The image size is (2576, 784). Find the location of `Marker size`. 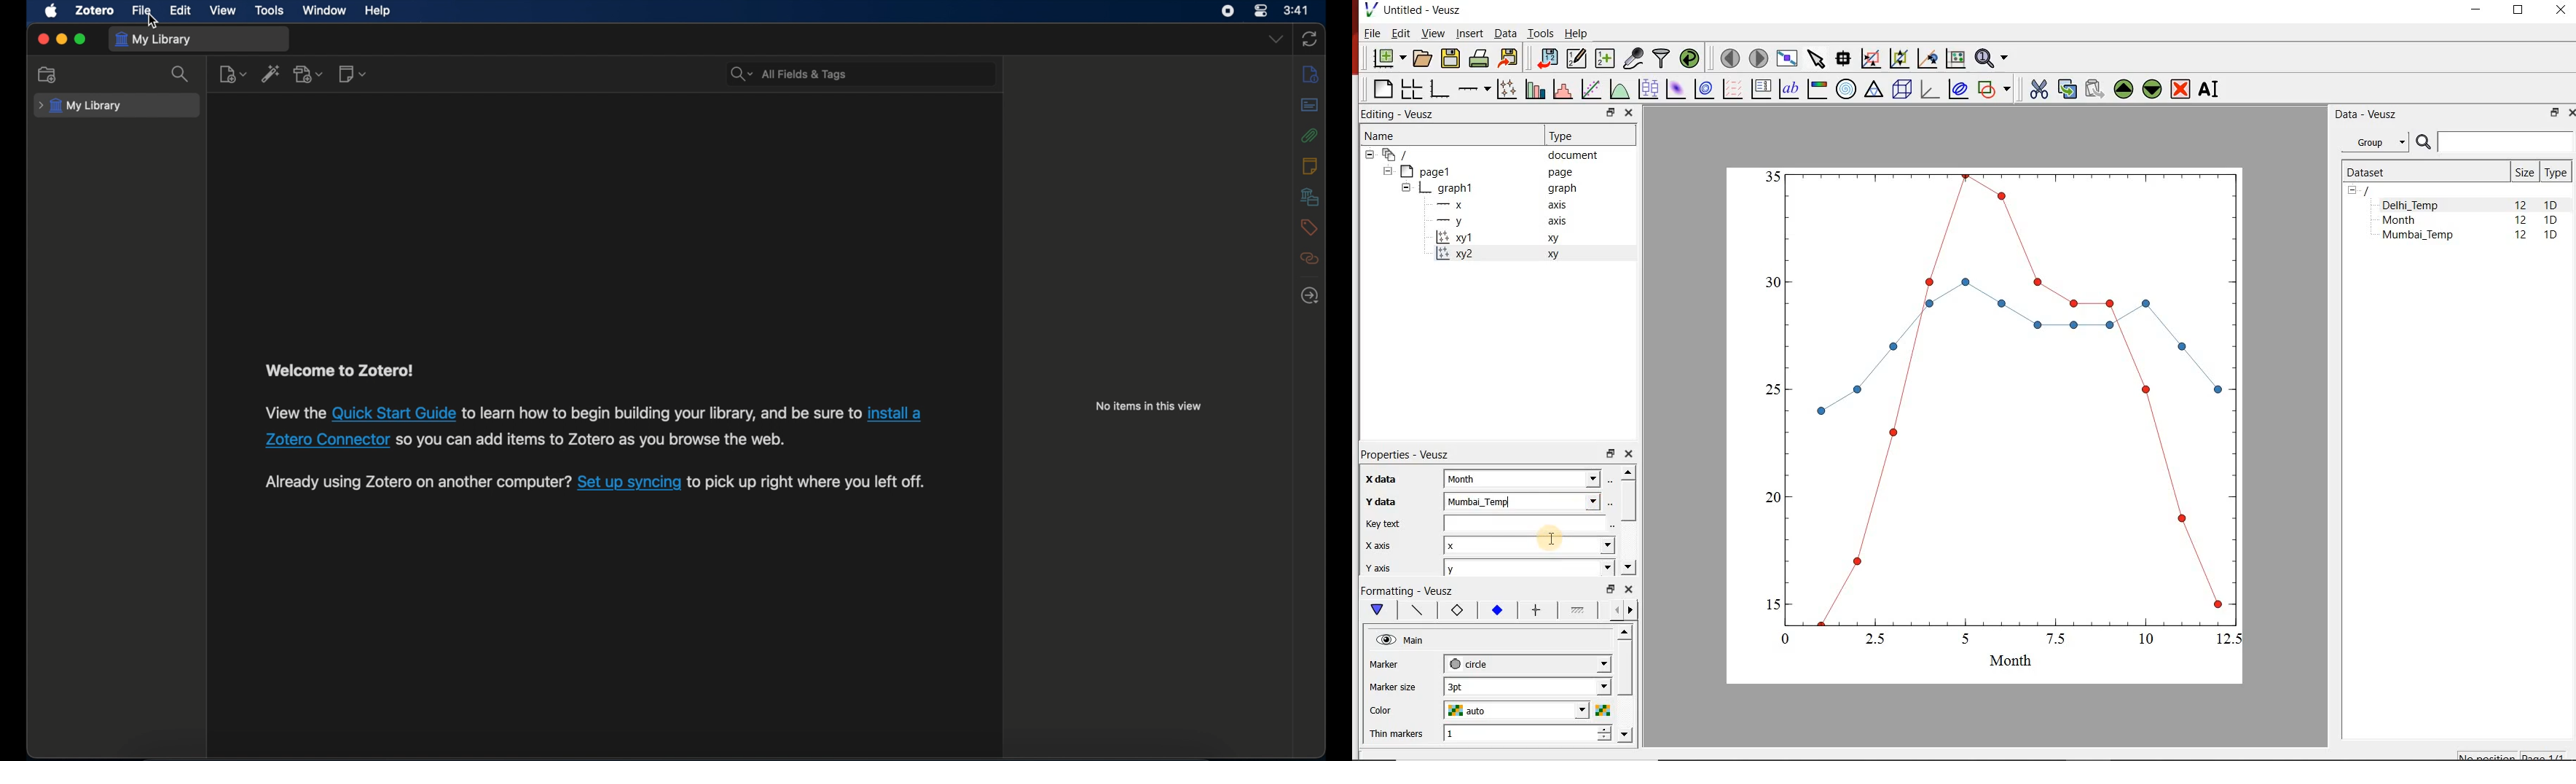

Marker size is located at coordinates (1393, 688).